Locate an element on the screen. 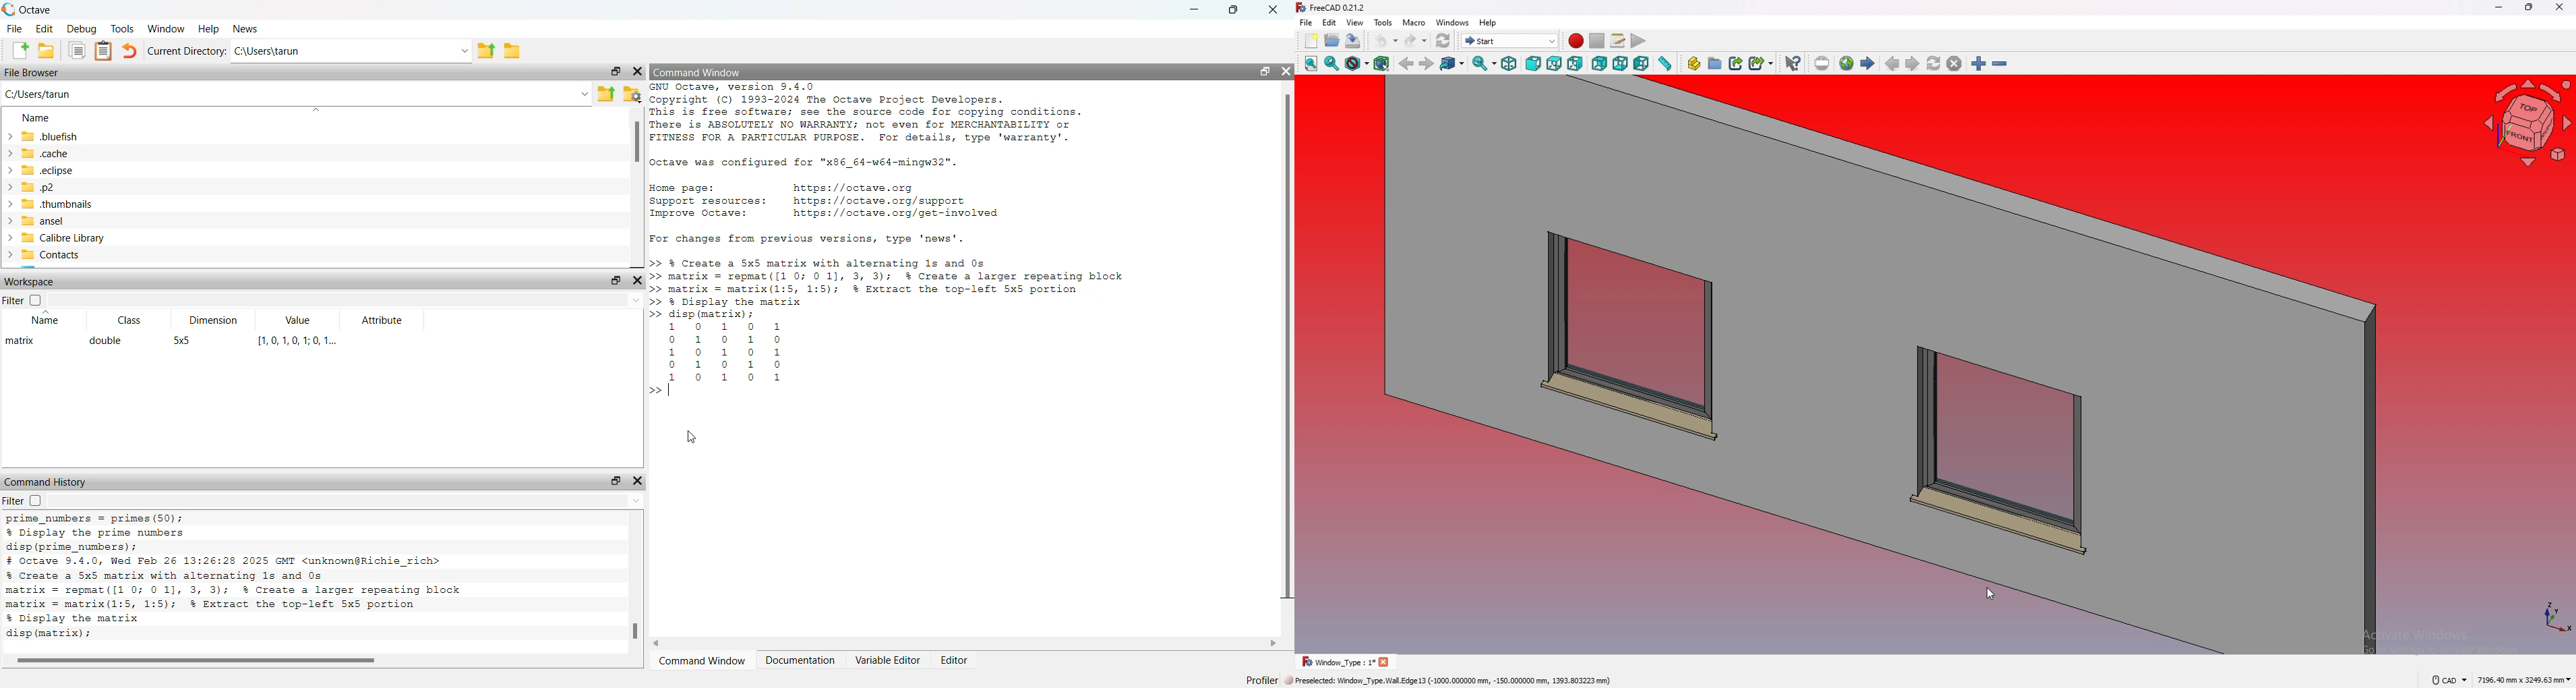 The width and height of the screenshot is (2576, 700). close is located at coordinates (638, 71).